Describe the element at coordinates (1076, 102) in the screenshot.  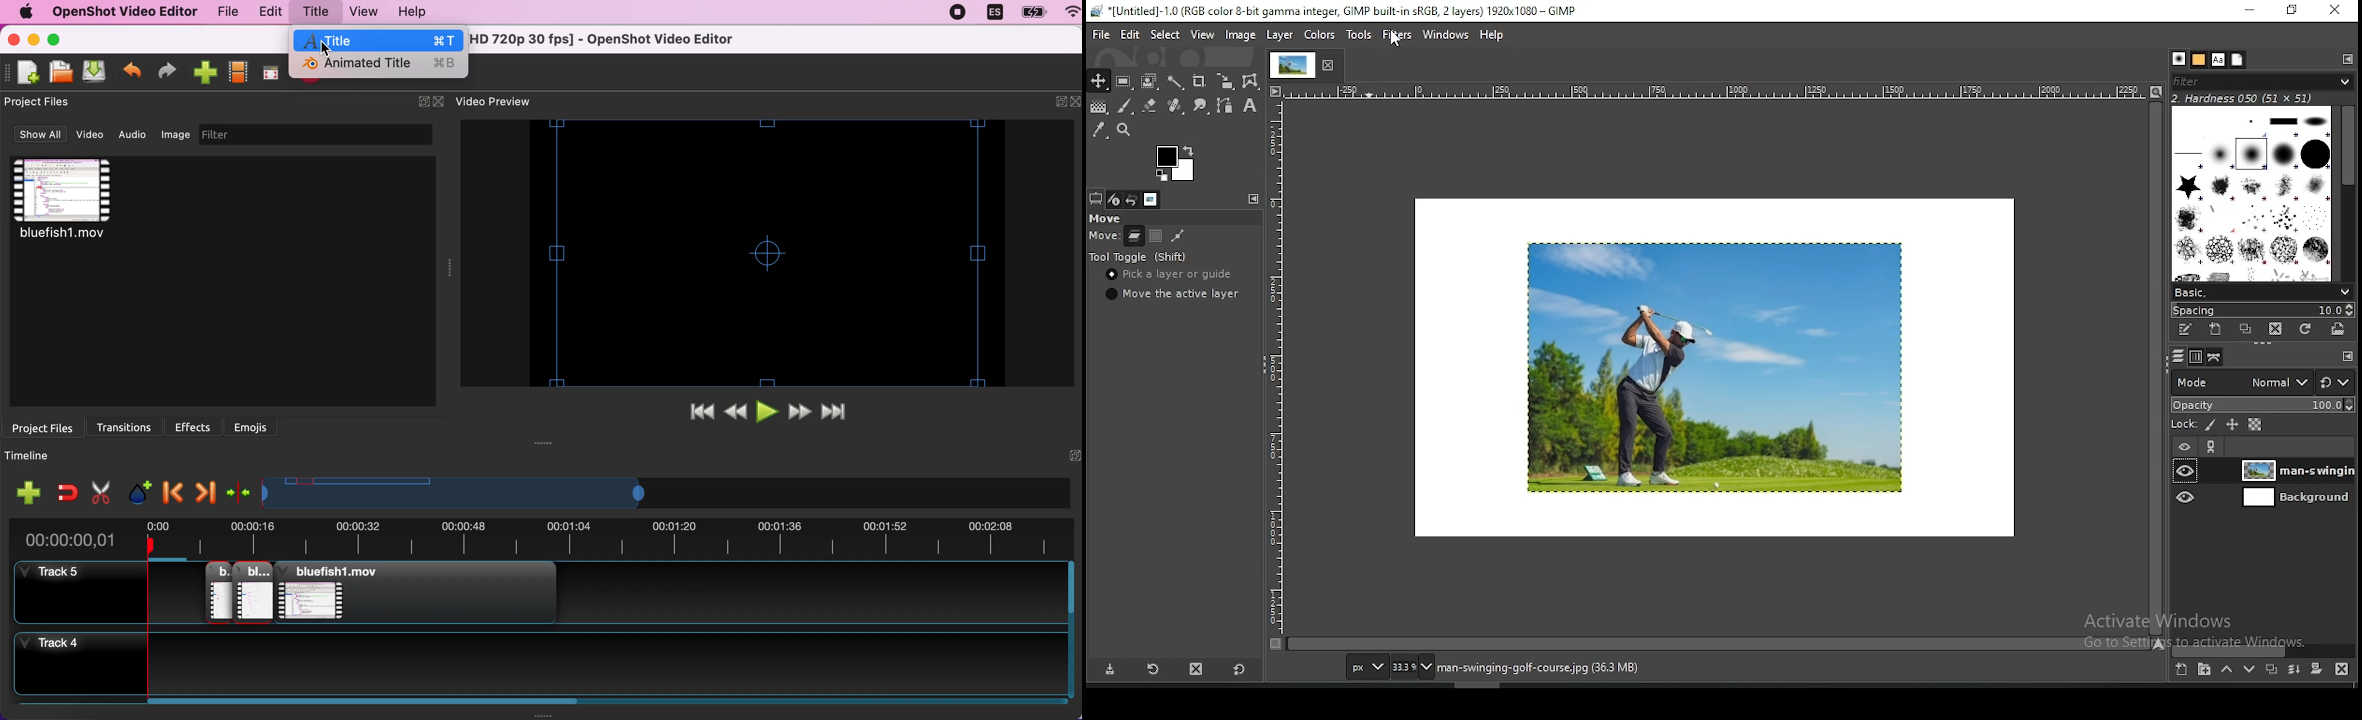
I see `close` at that location.